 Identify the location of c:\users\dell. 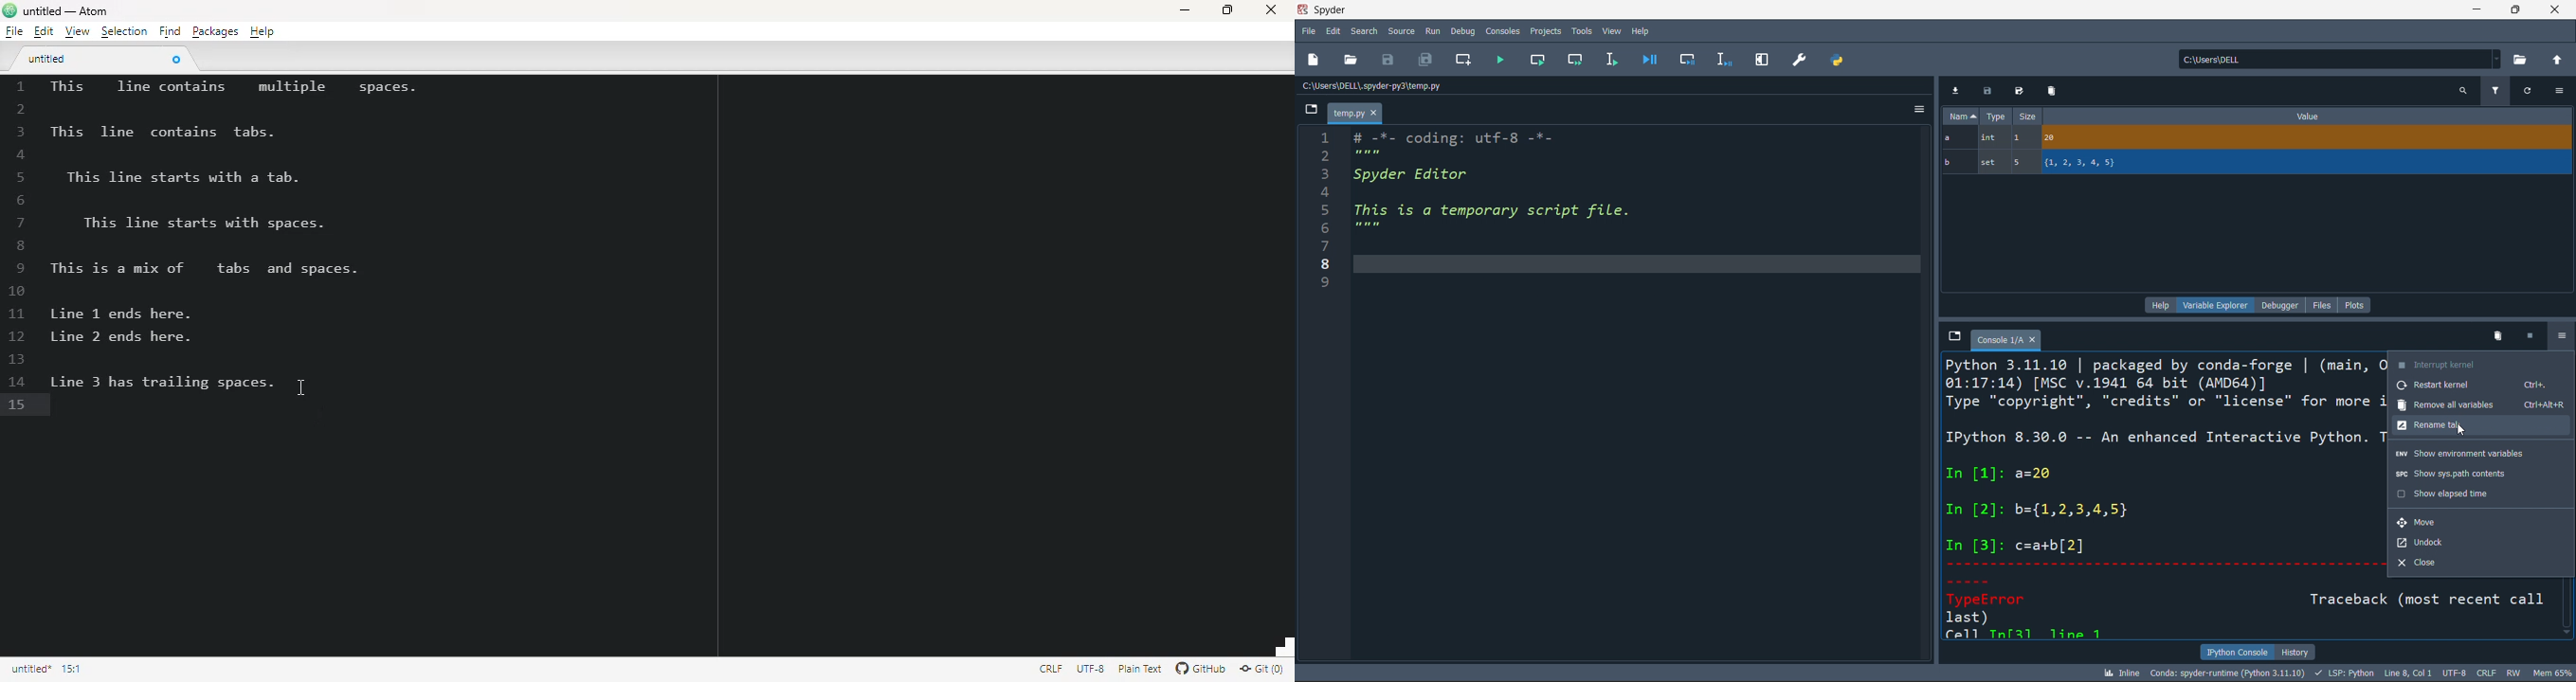
(2338, 57).